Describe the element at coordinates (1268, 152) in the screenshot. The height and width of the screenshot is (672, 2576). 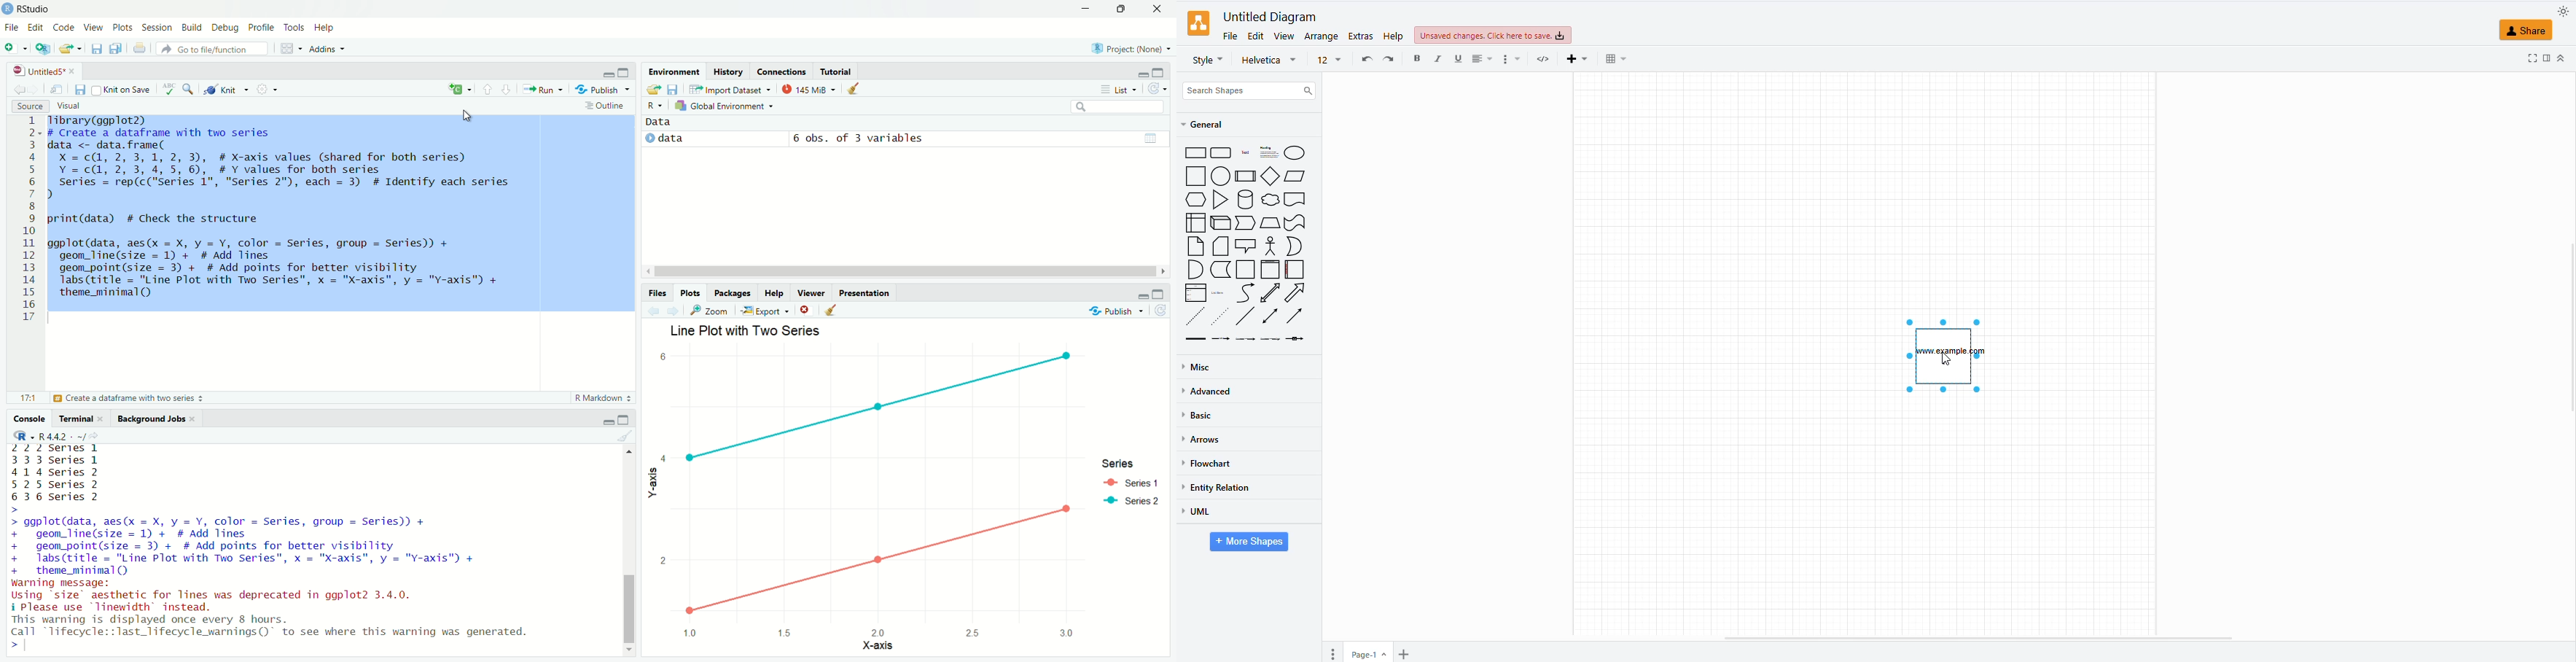
I see `heading` at that location.